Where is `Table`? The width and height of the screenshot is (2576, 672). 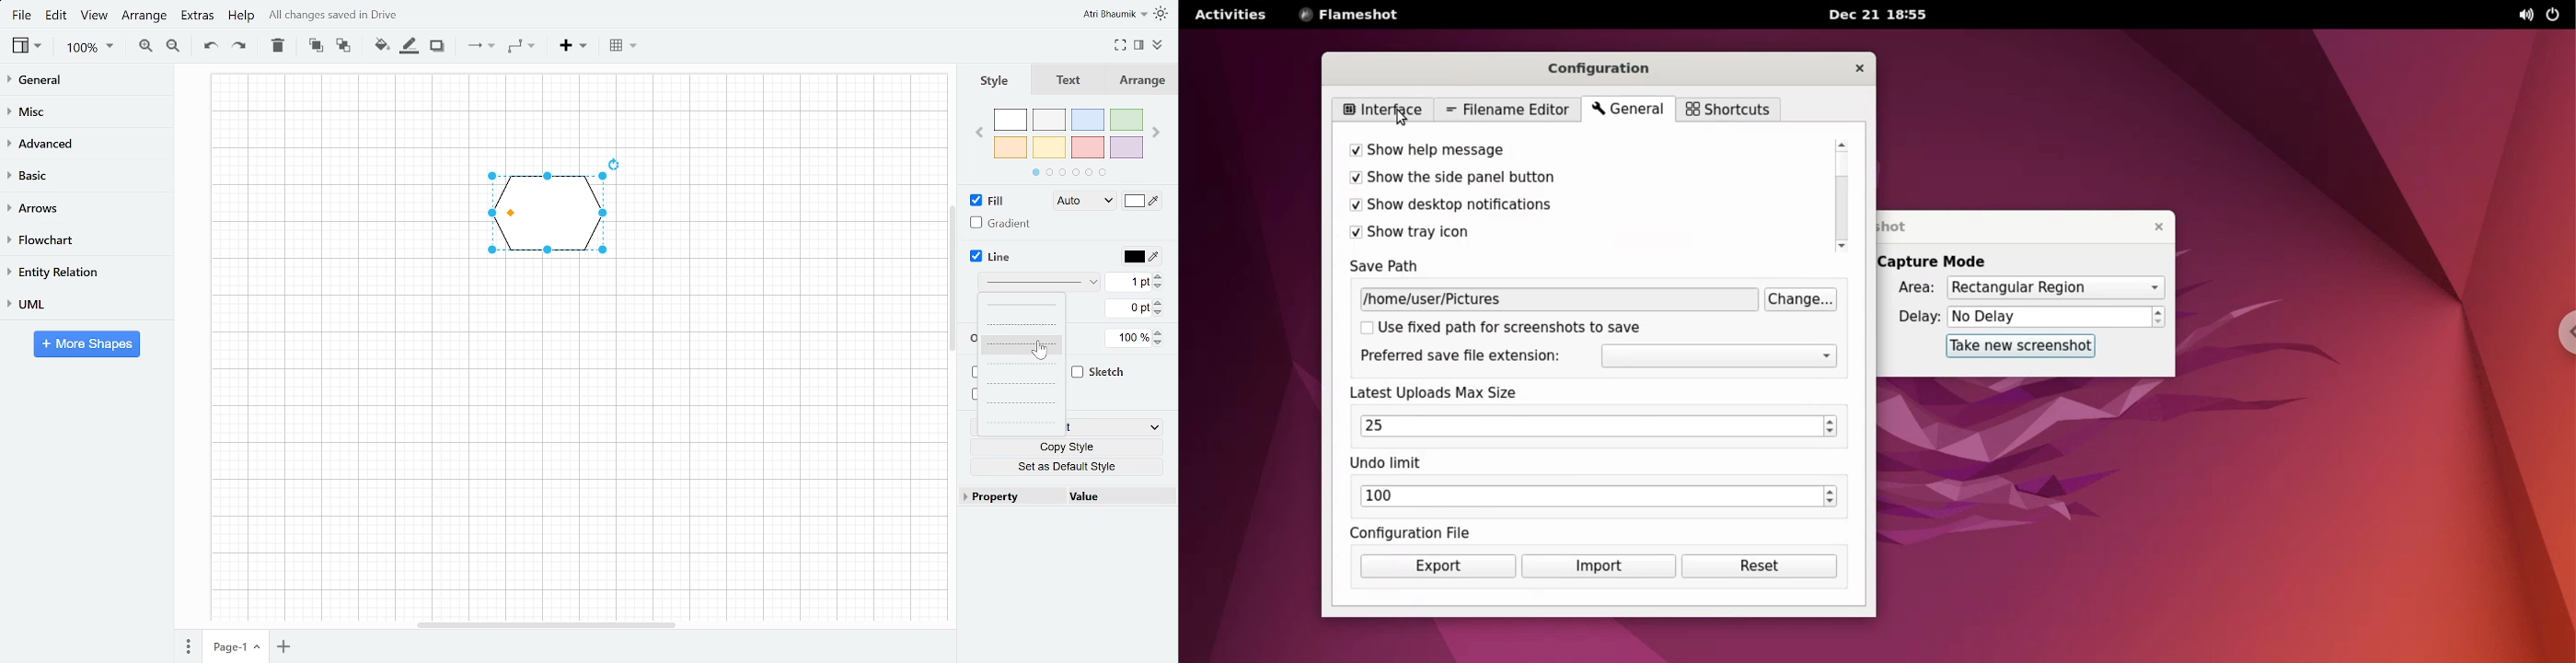
Table is located at coordinates (622, 46).